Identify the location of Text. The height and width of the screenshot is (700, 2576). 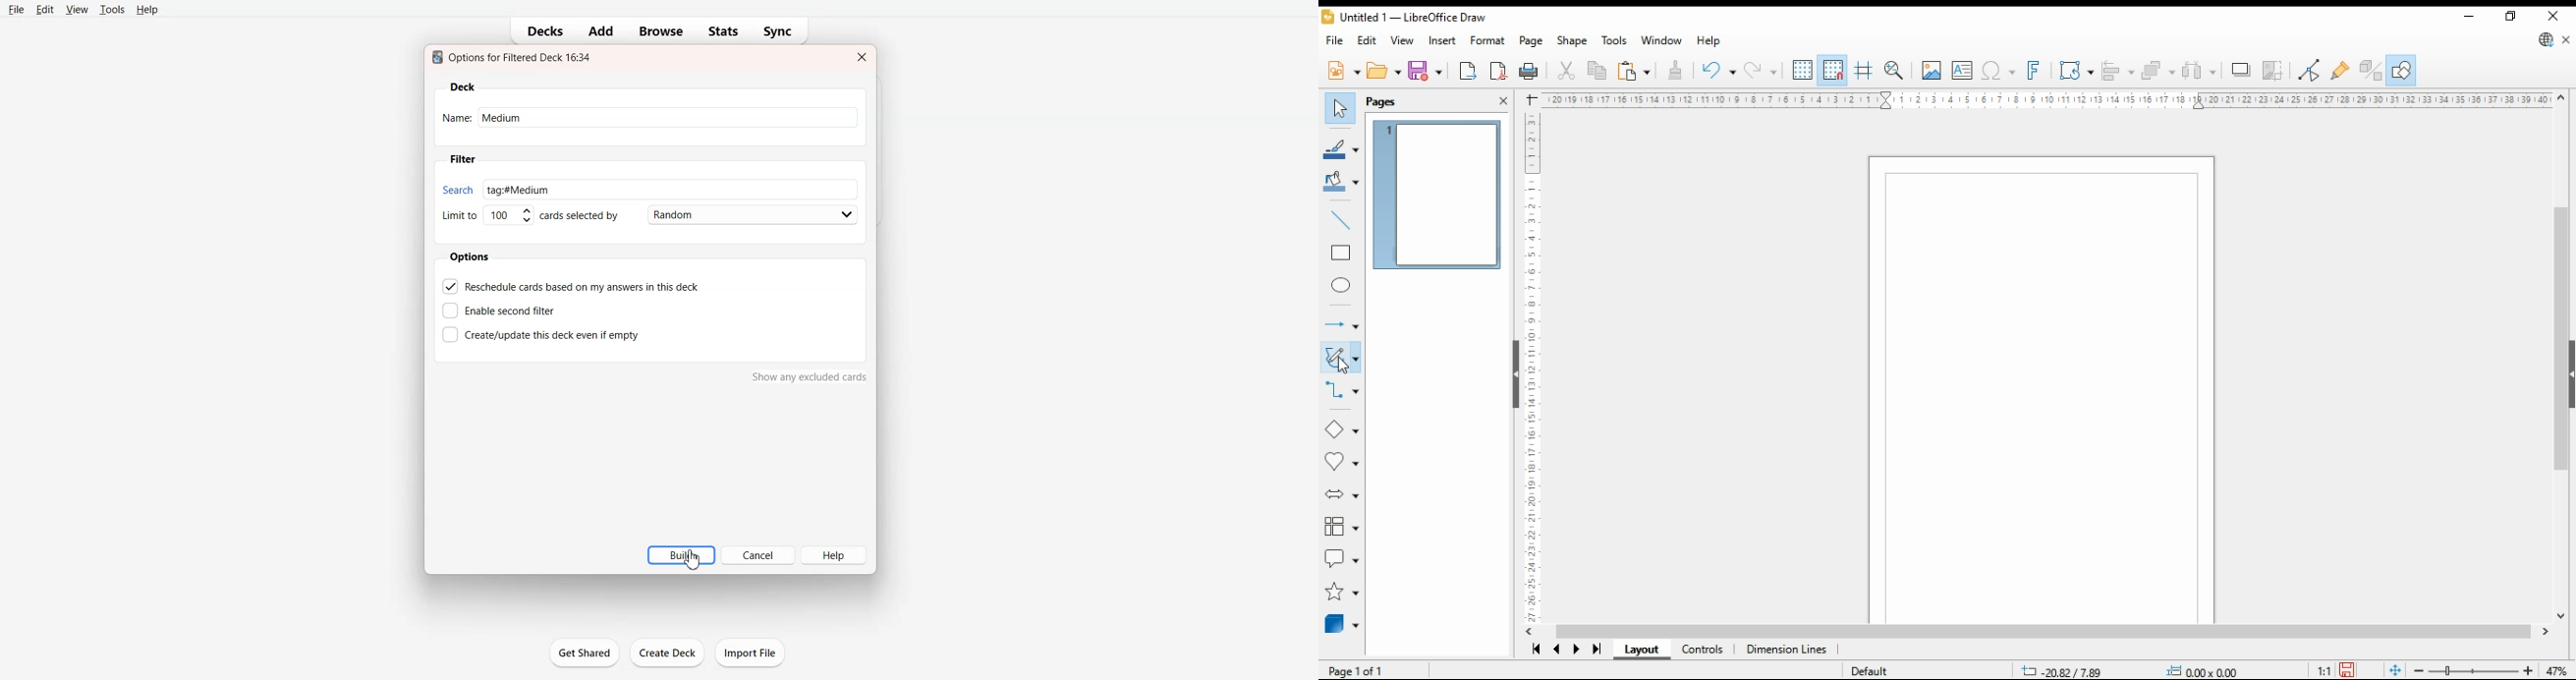
(514, 57).